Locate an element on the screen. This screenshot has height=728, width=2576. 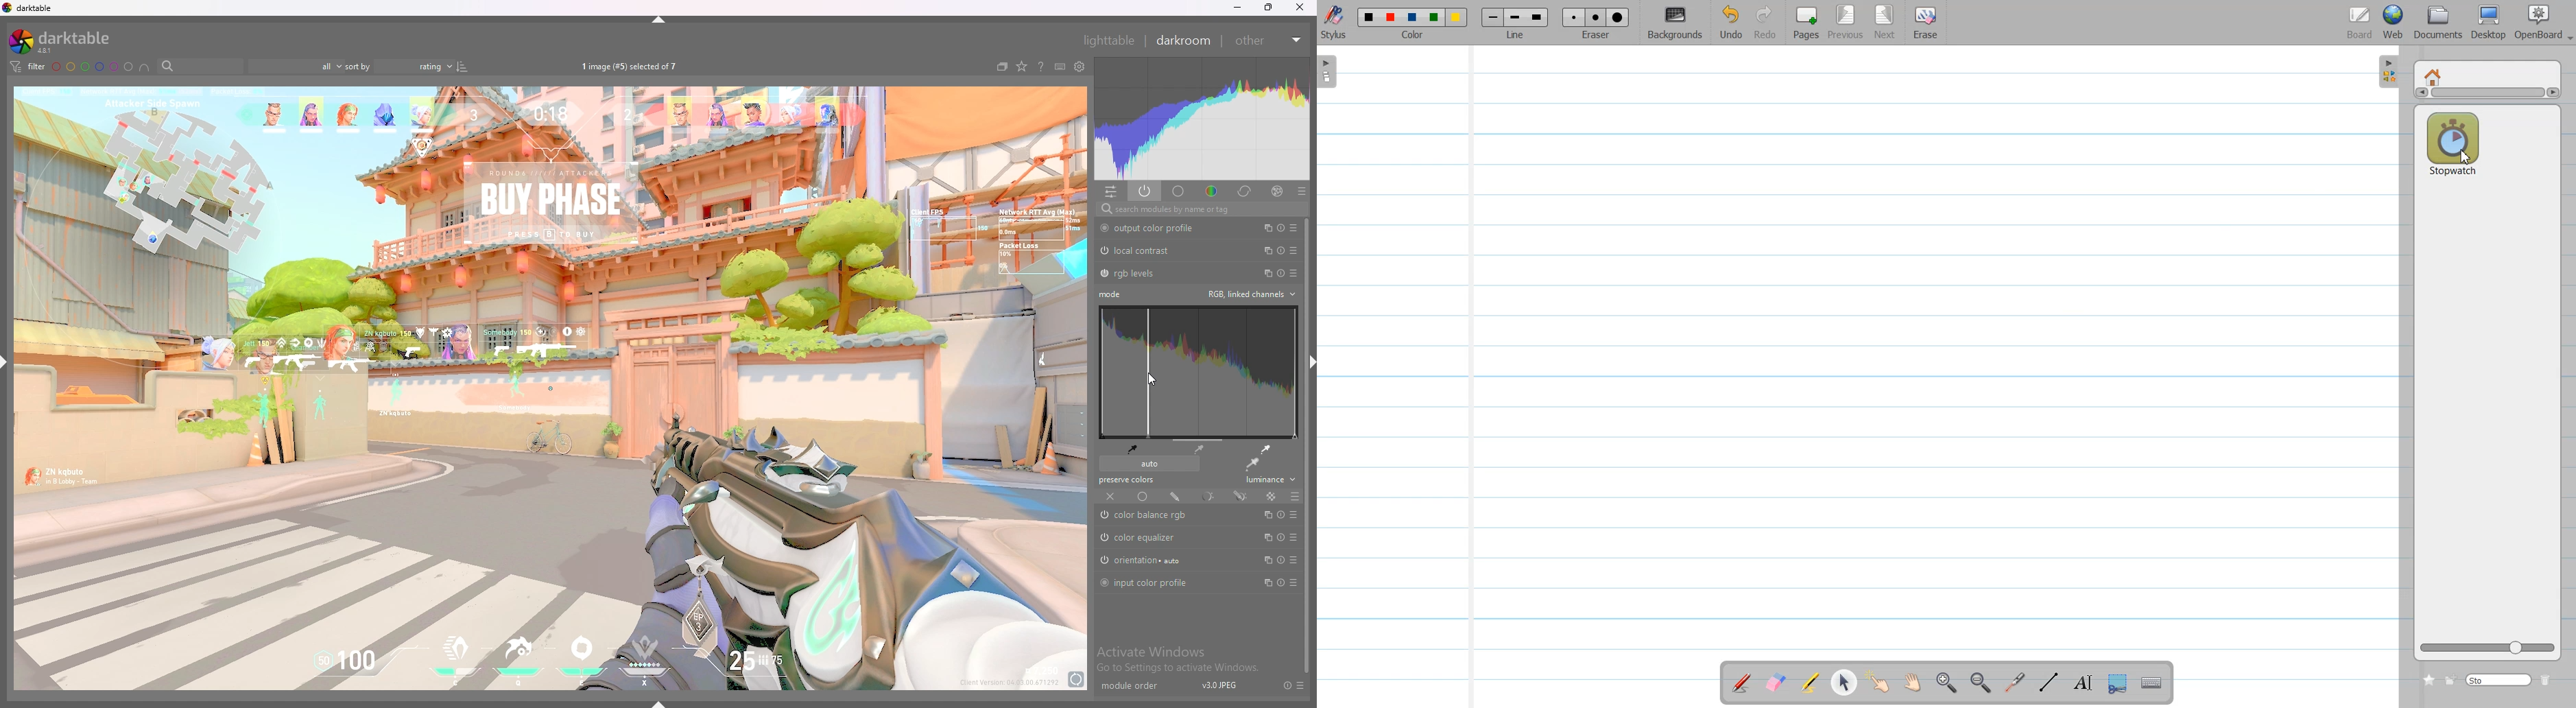
Create new folder is located at coordinates (2449, 680).